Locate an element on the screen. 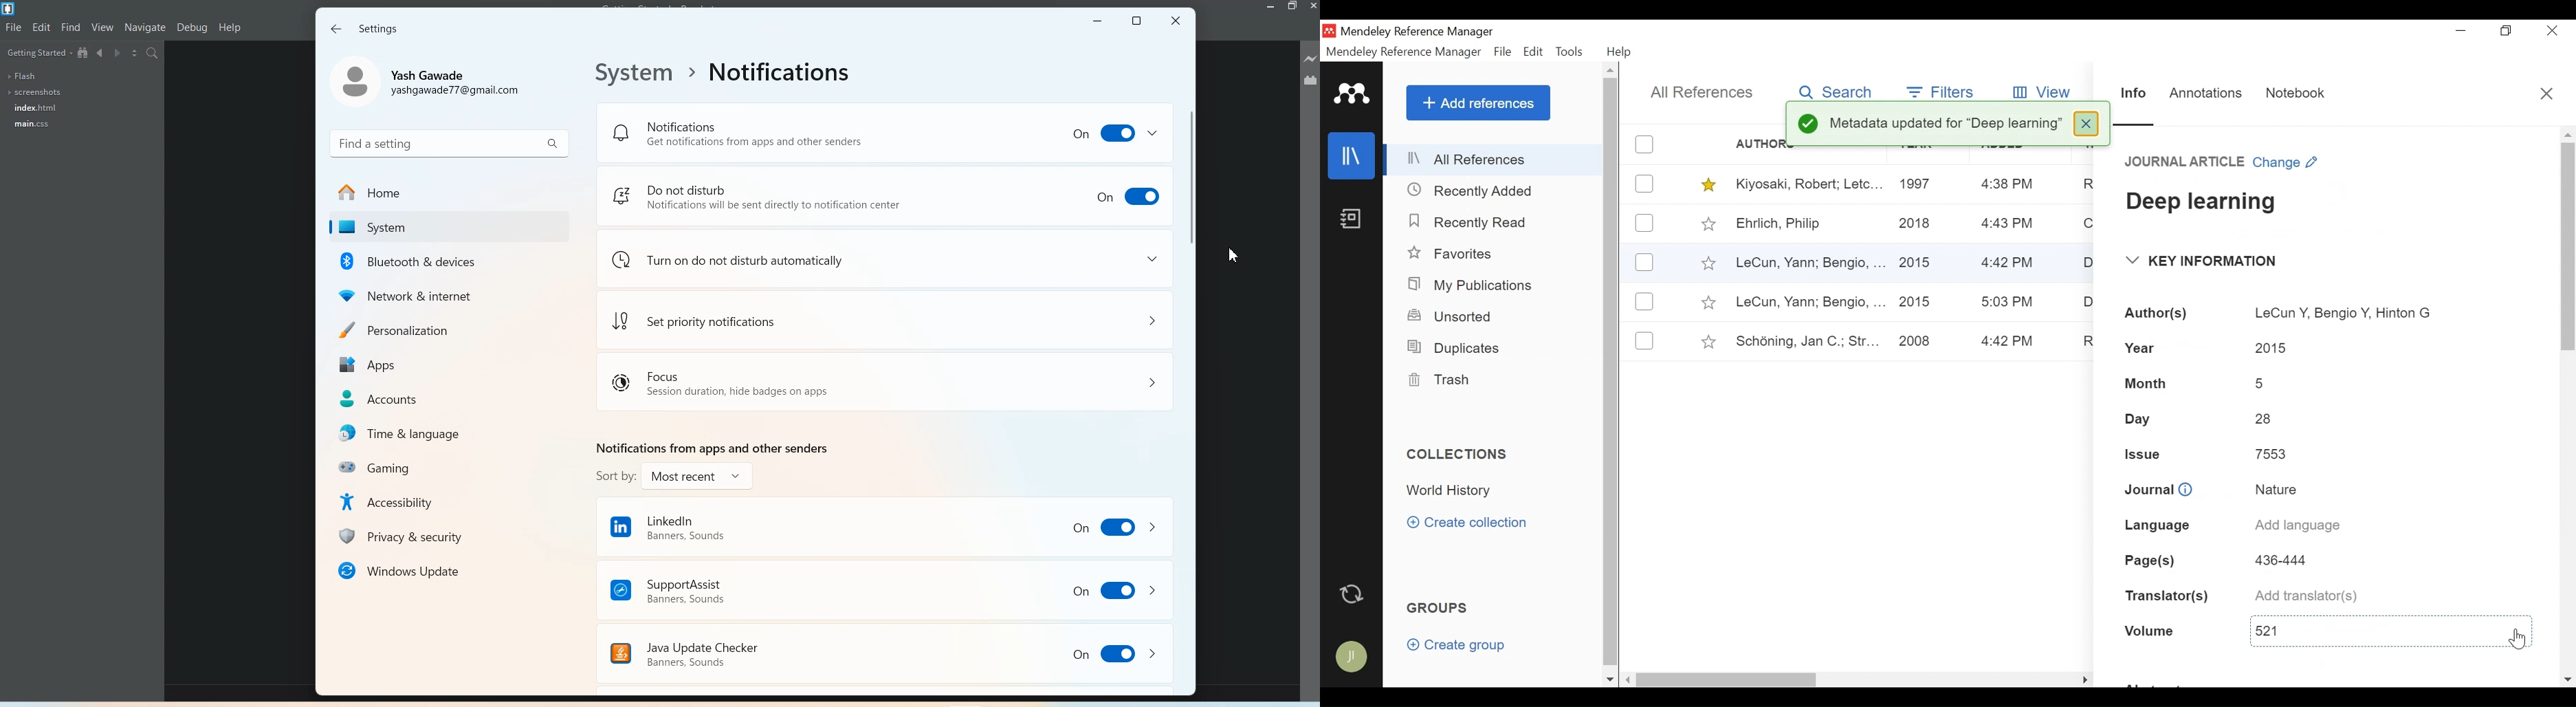  Ehrlich, Philip is located at coordinates (1808, 225).